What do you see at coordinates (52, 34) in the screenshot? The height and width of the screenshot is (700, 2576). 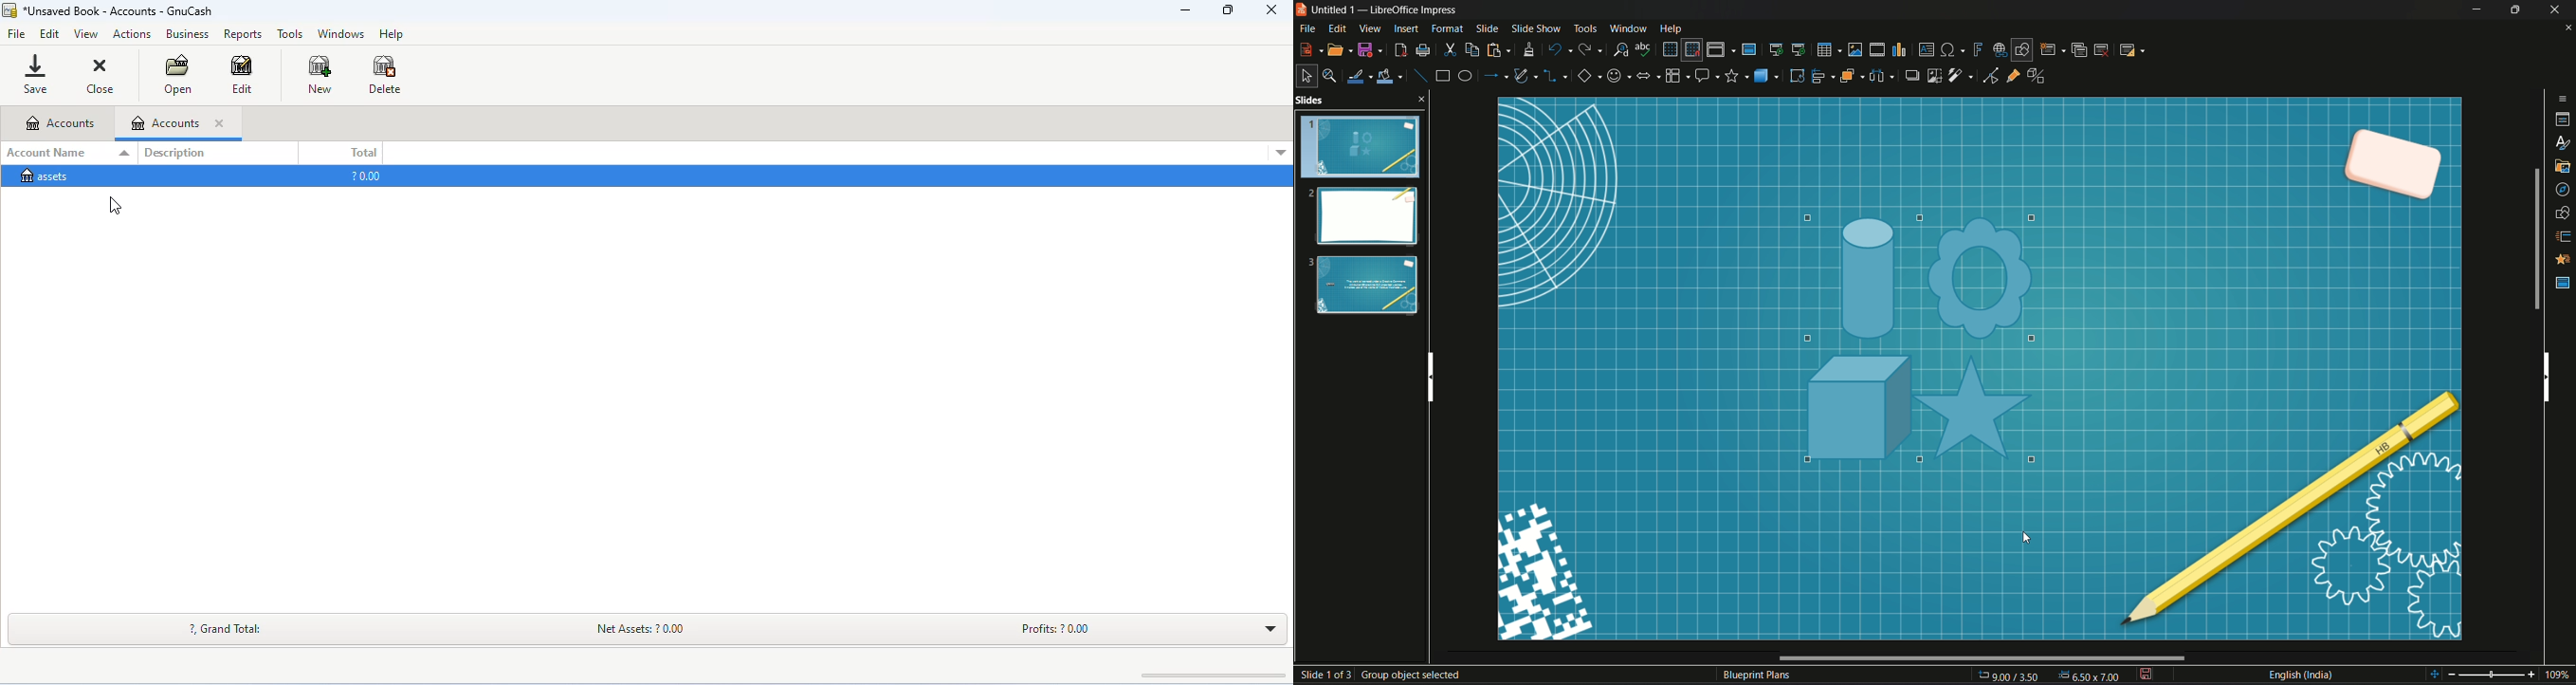 I see `edit` at bounding box center [52, 34].